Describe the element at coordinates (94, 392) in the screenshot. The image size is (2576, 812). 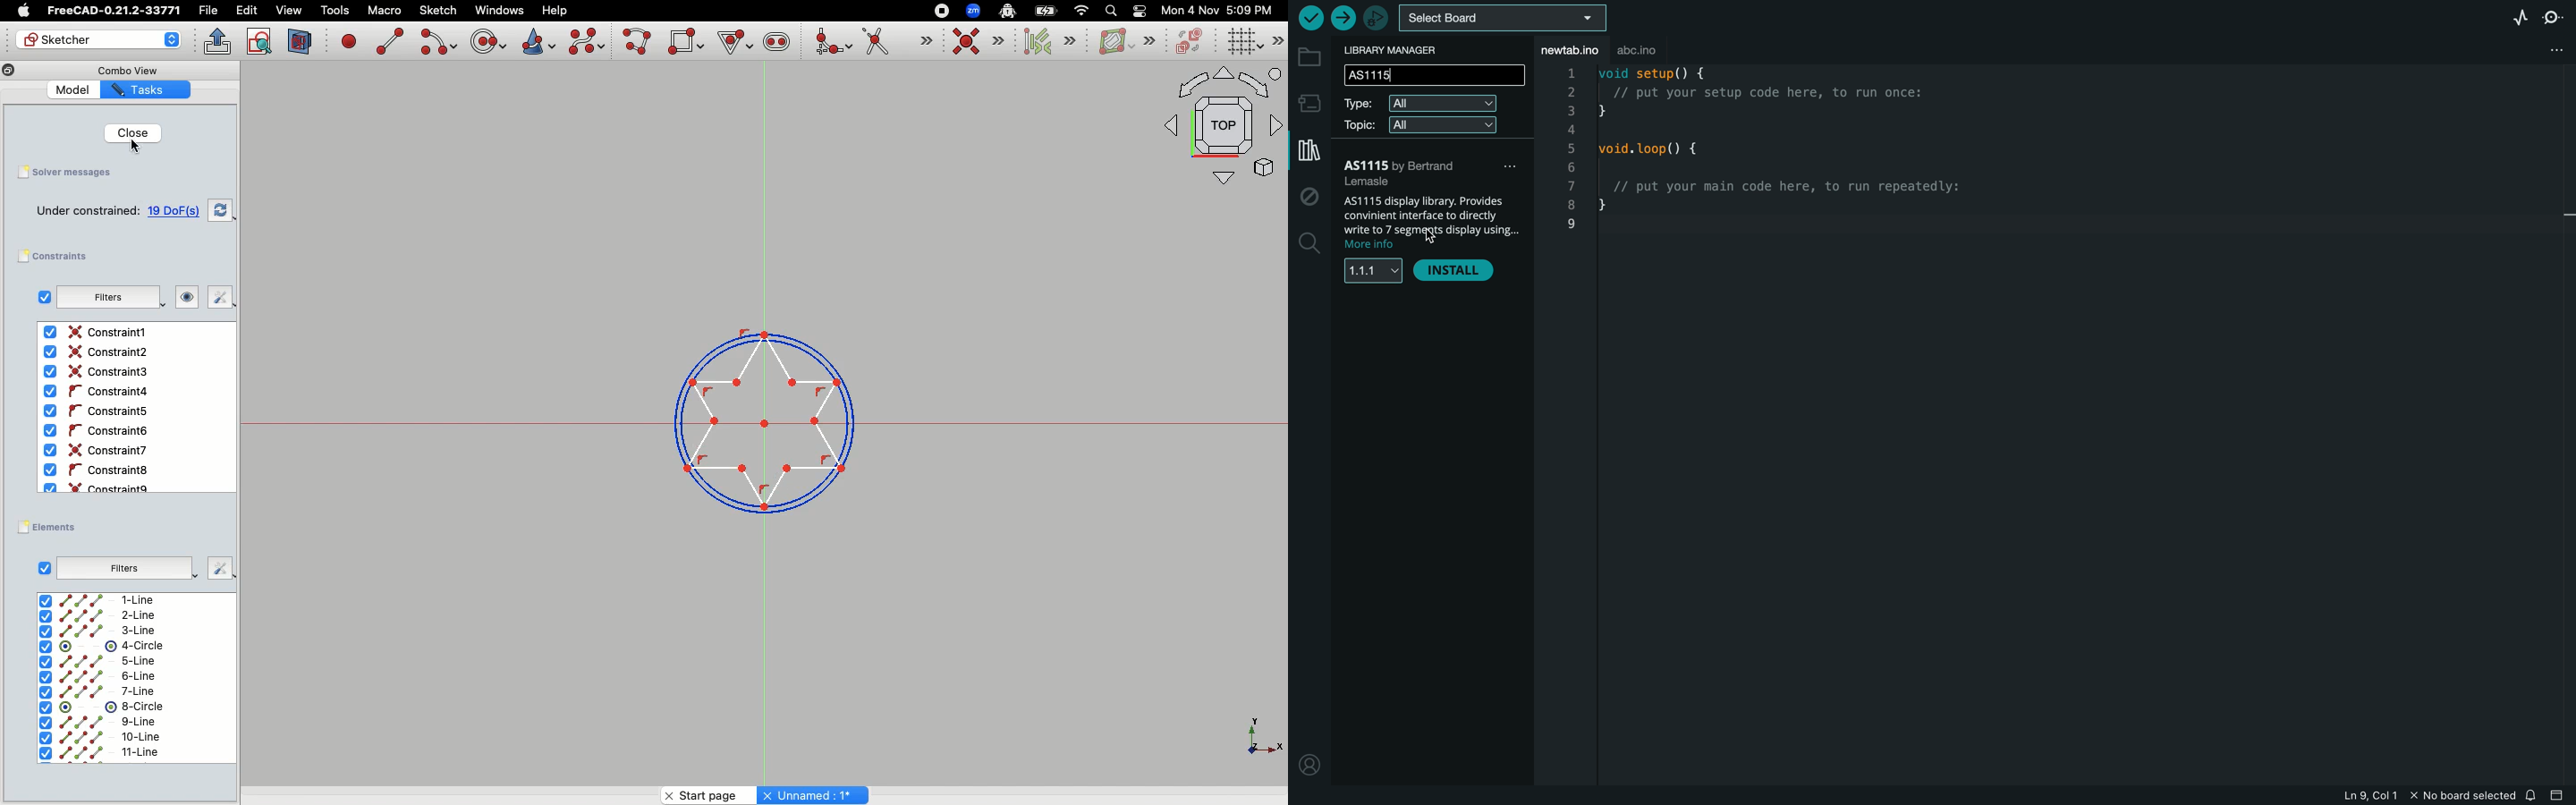
I see `Constraint4` at that location.